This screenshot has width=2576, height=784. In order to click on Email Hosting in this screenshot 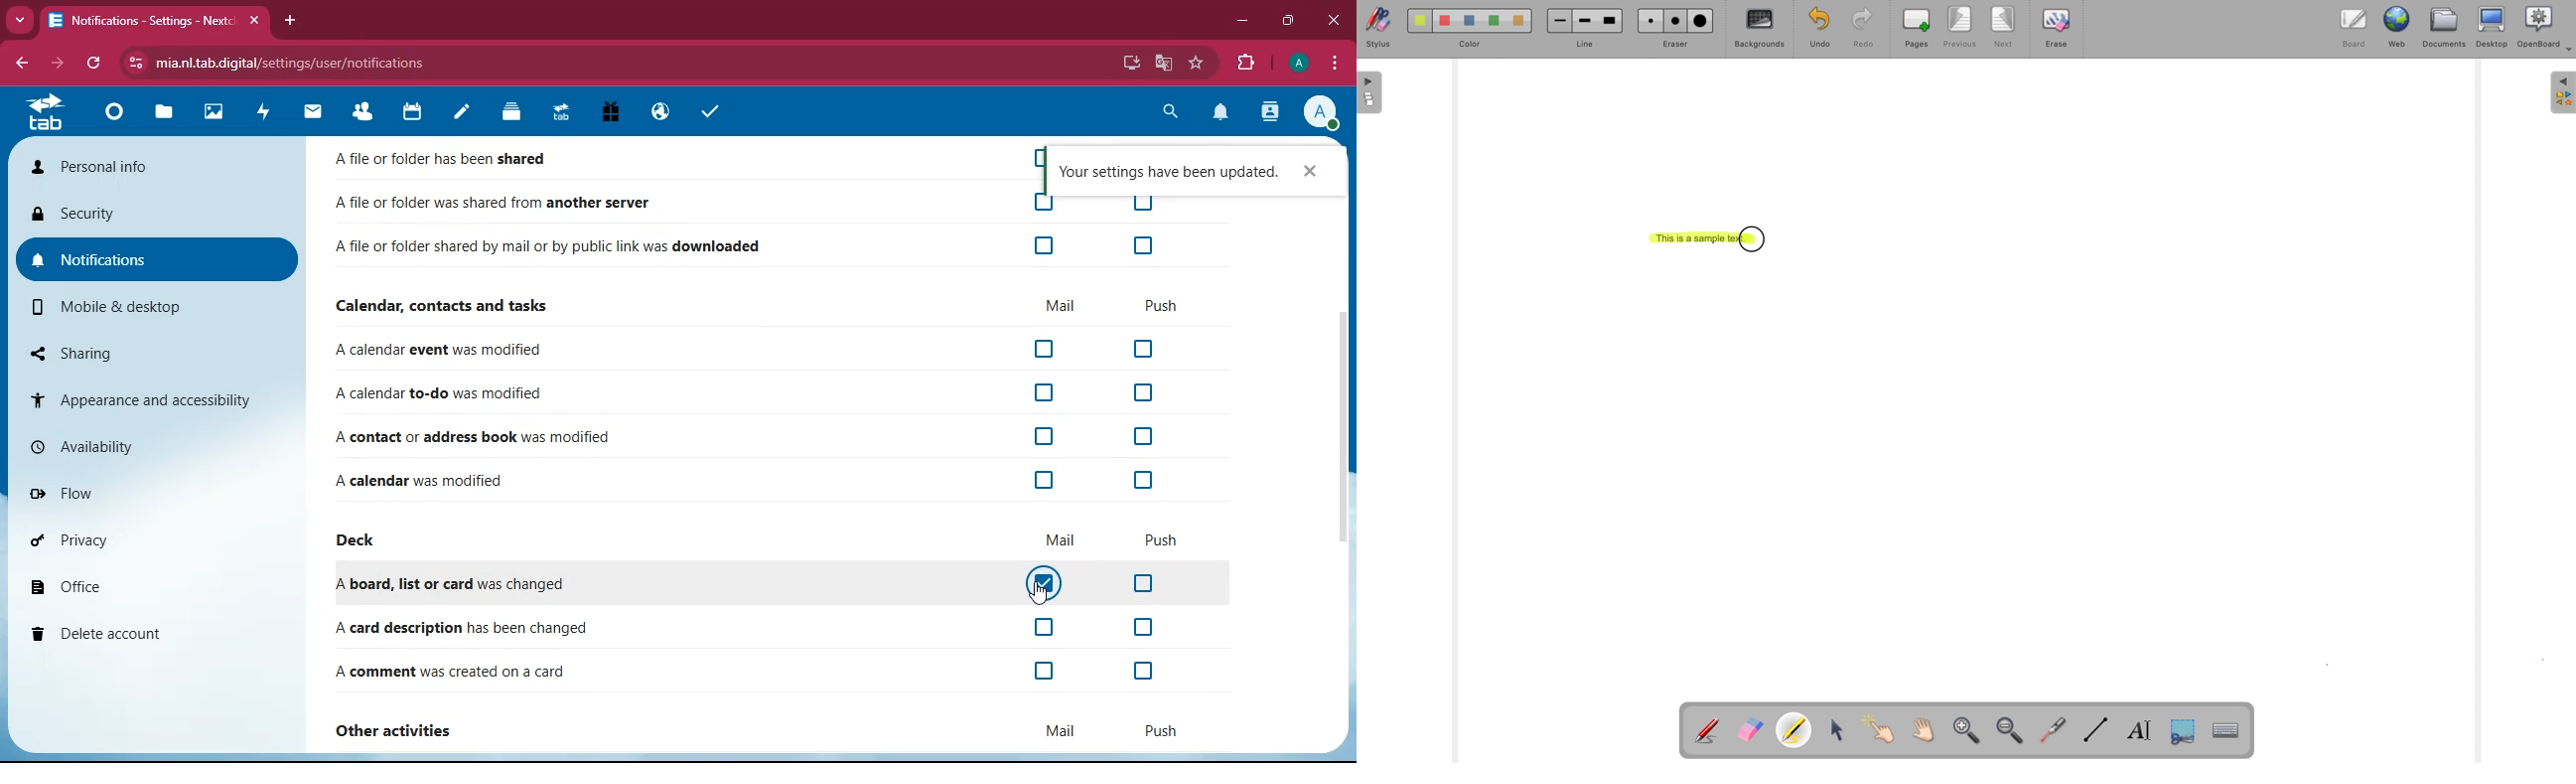, I will do `click(661, 114)`.